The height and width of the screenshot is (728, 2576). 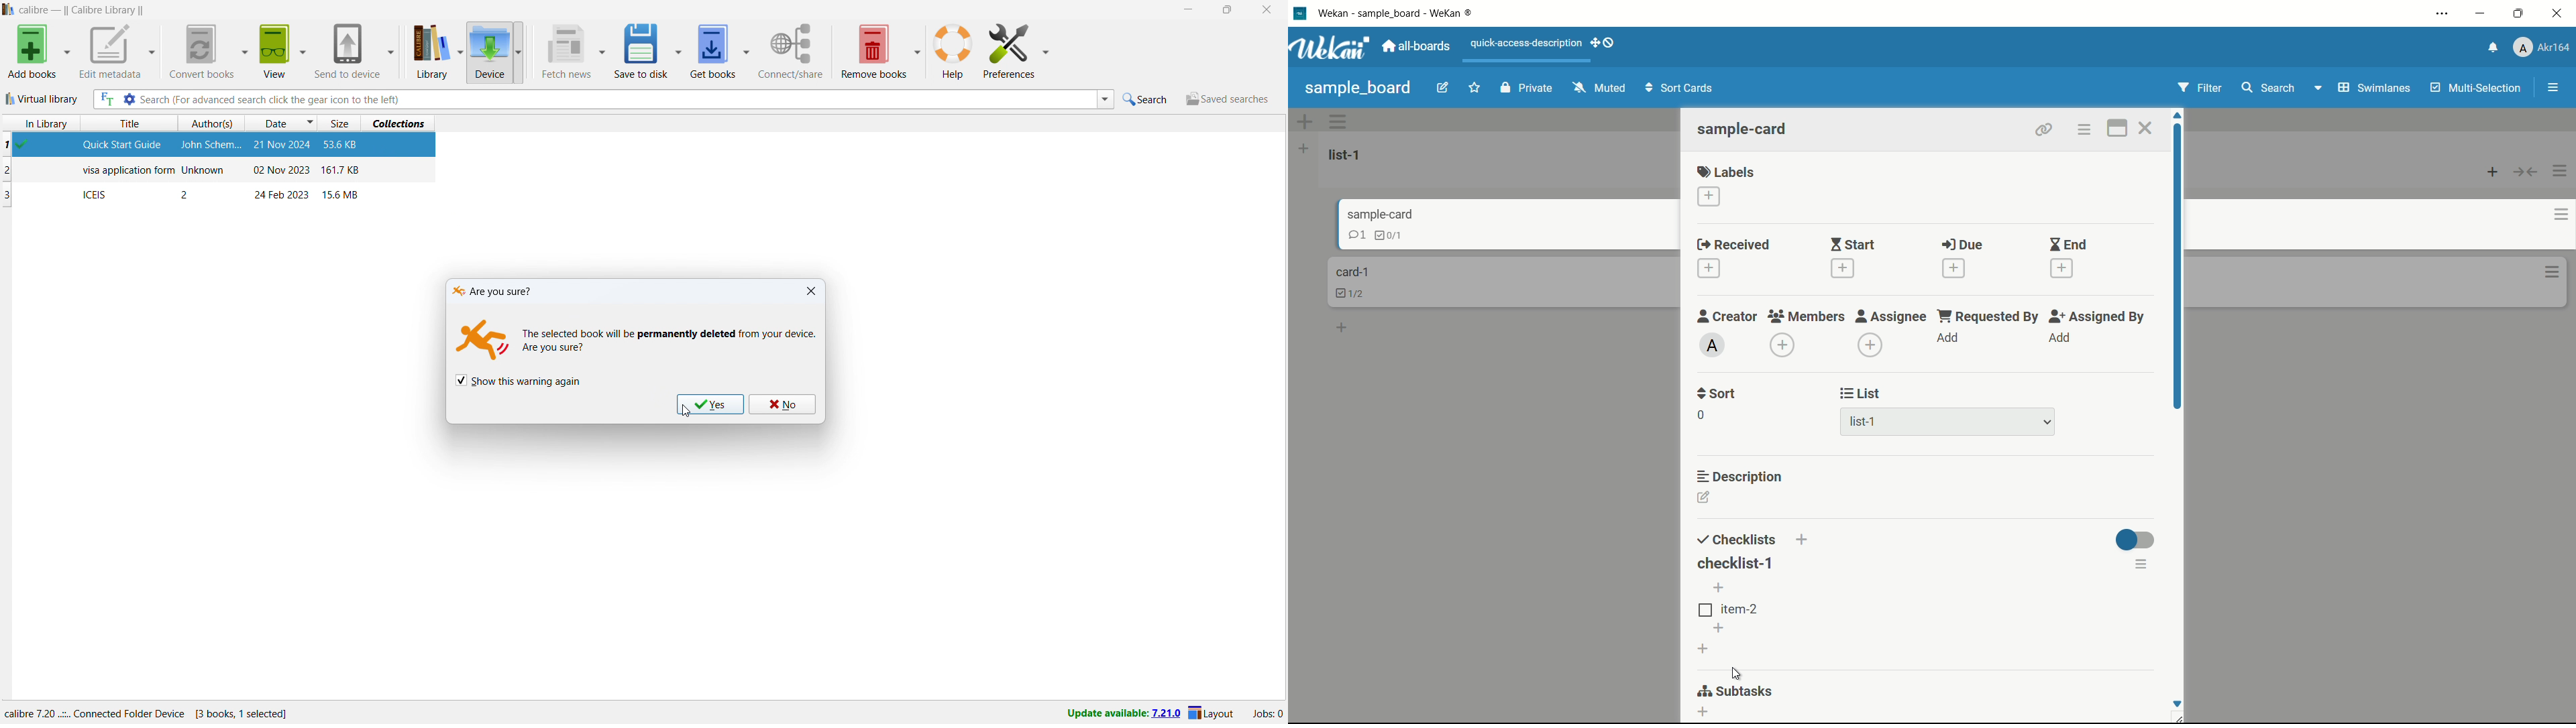 What do you see at coordinates (1387, 235) in the screenshot?
I see `checklist` at bounding box center [1387, 235].